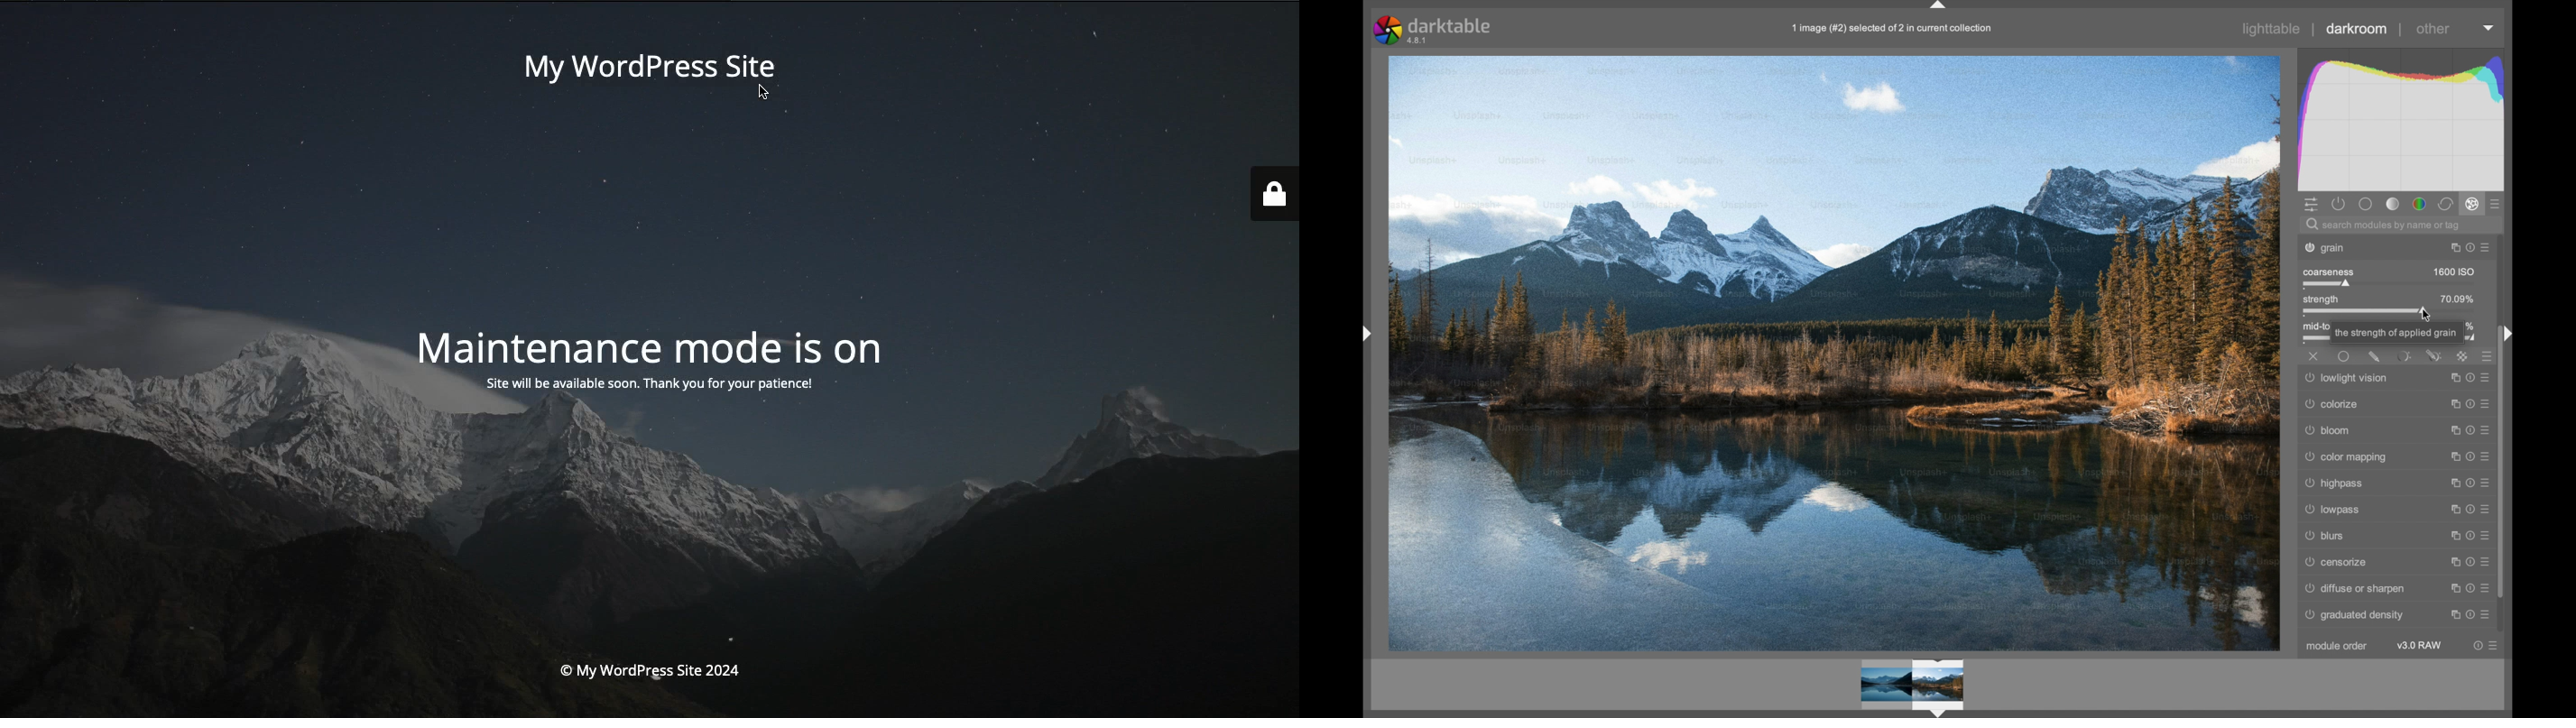 This screenshot has height=728, width=2576. I want to click on color, so click(2419, 204).